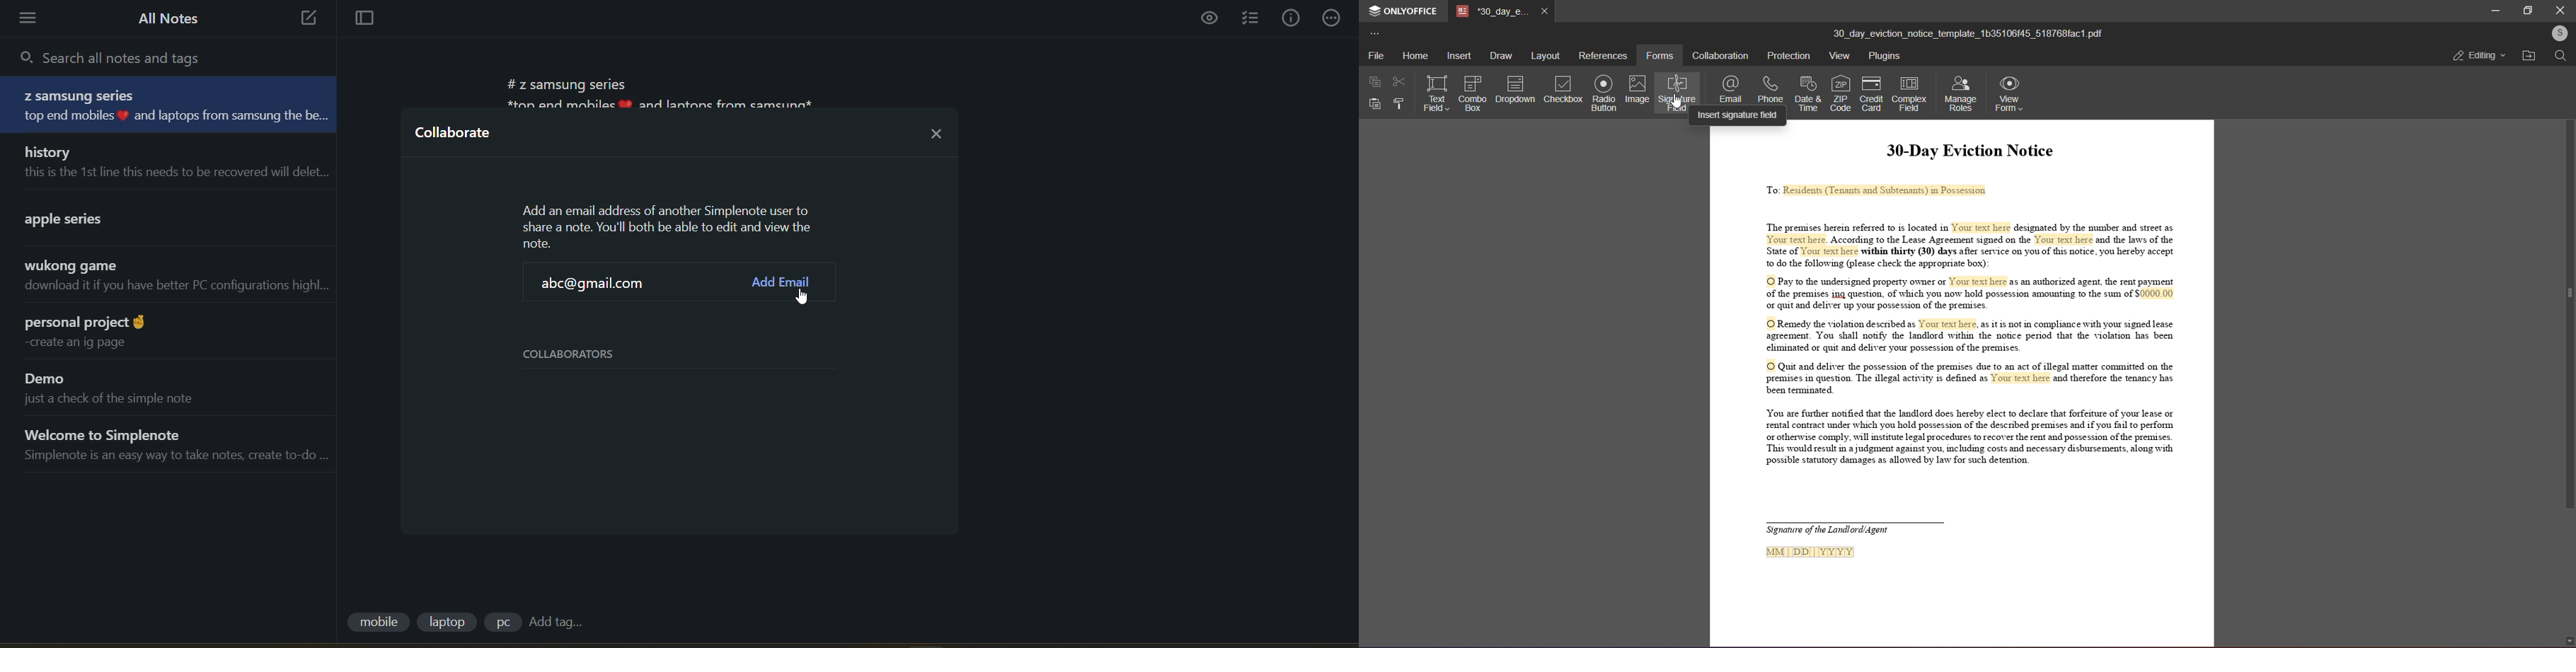  What do you see at coordinates (174, 105) in the screenshot?
I see `note title and preview` at bounding box center [174, 105].